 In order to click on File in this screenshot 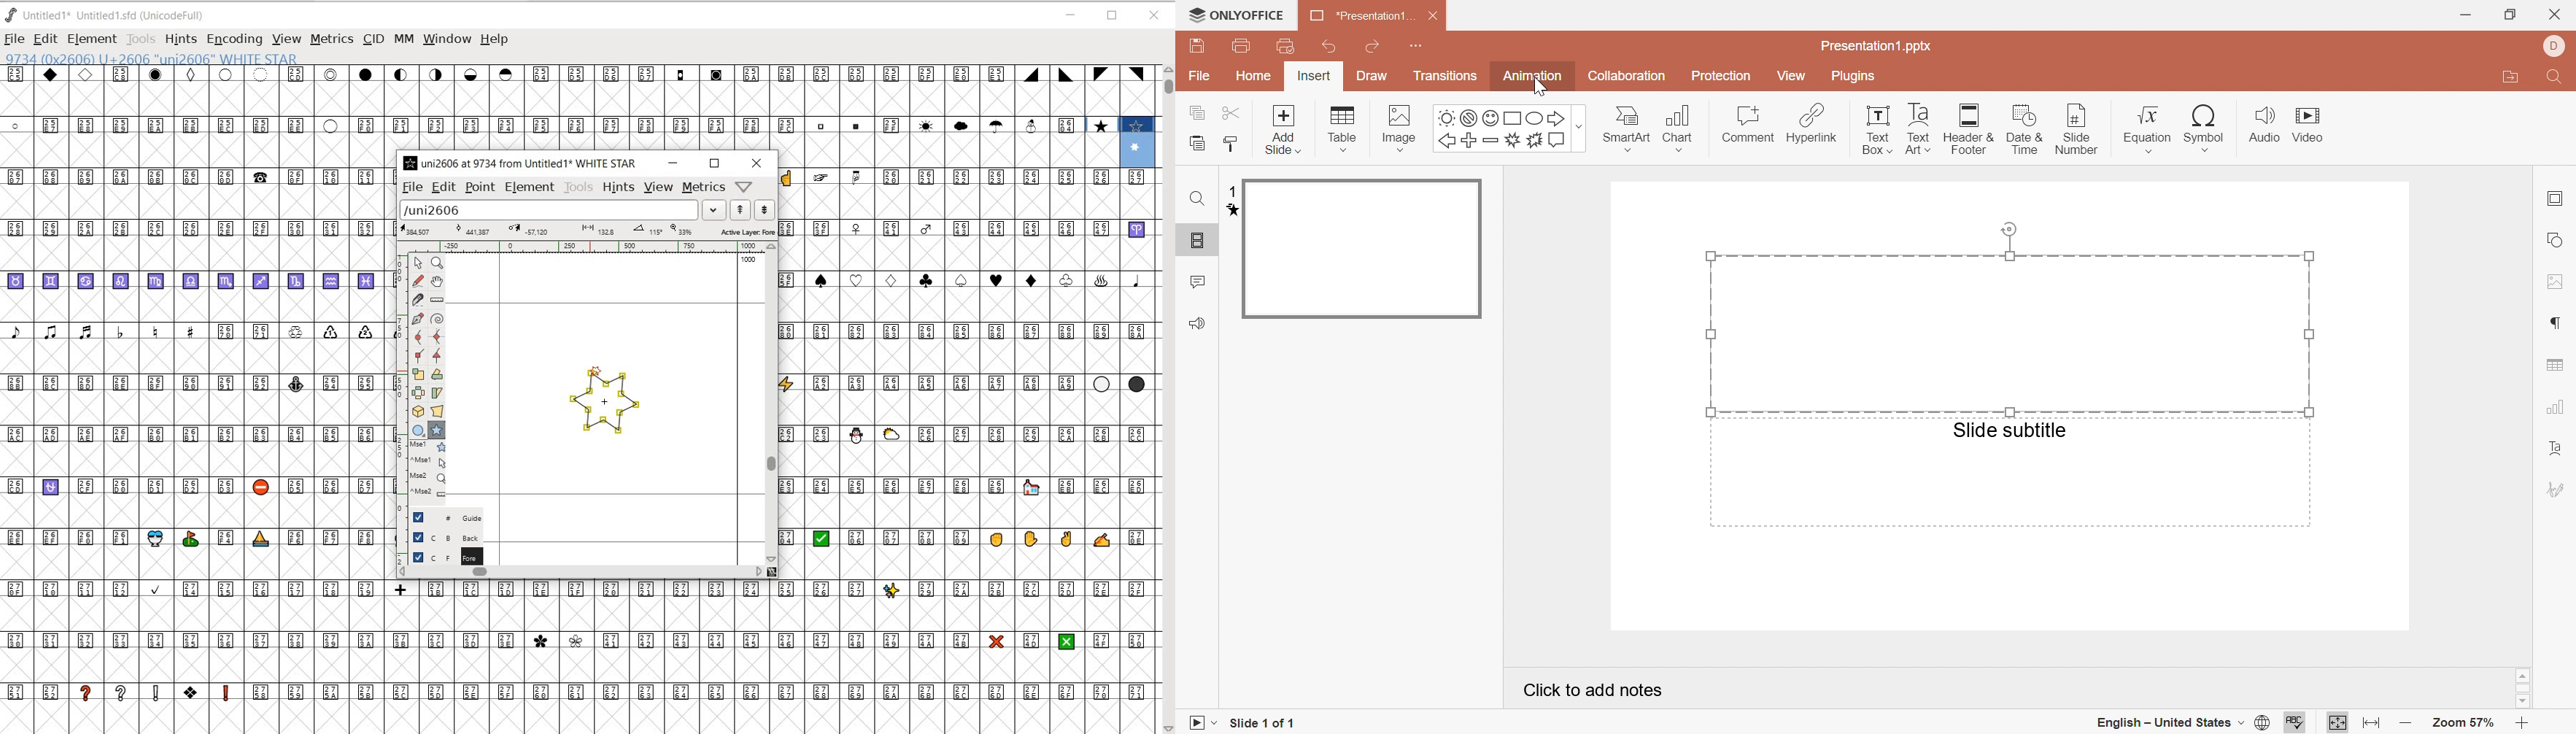, I will do `click(1200, 76)`.